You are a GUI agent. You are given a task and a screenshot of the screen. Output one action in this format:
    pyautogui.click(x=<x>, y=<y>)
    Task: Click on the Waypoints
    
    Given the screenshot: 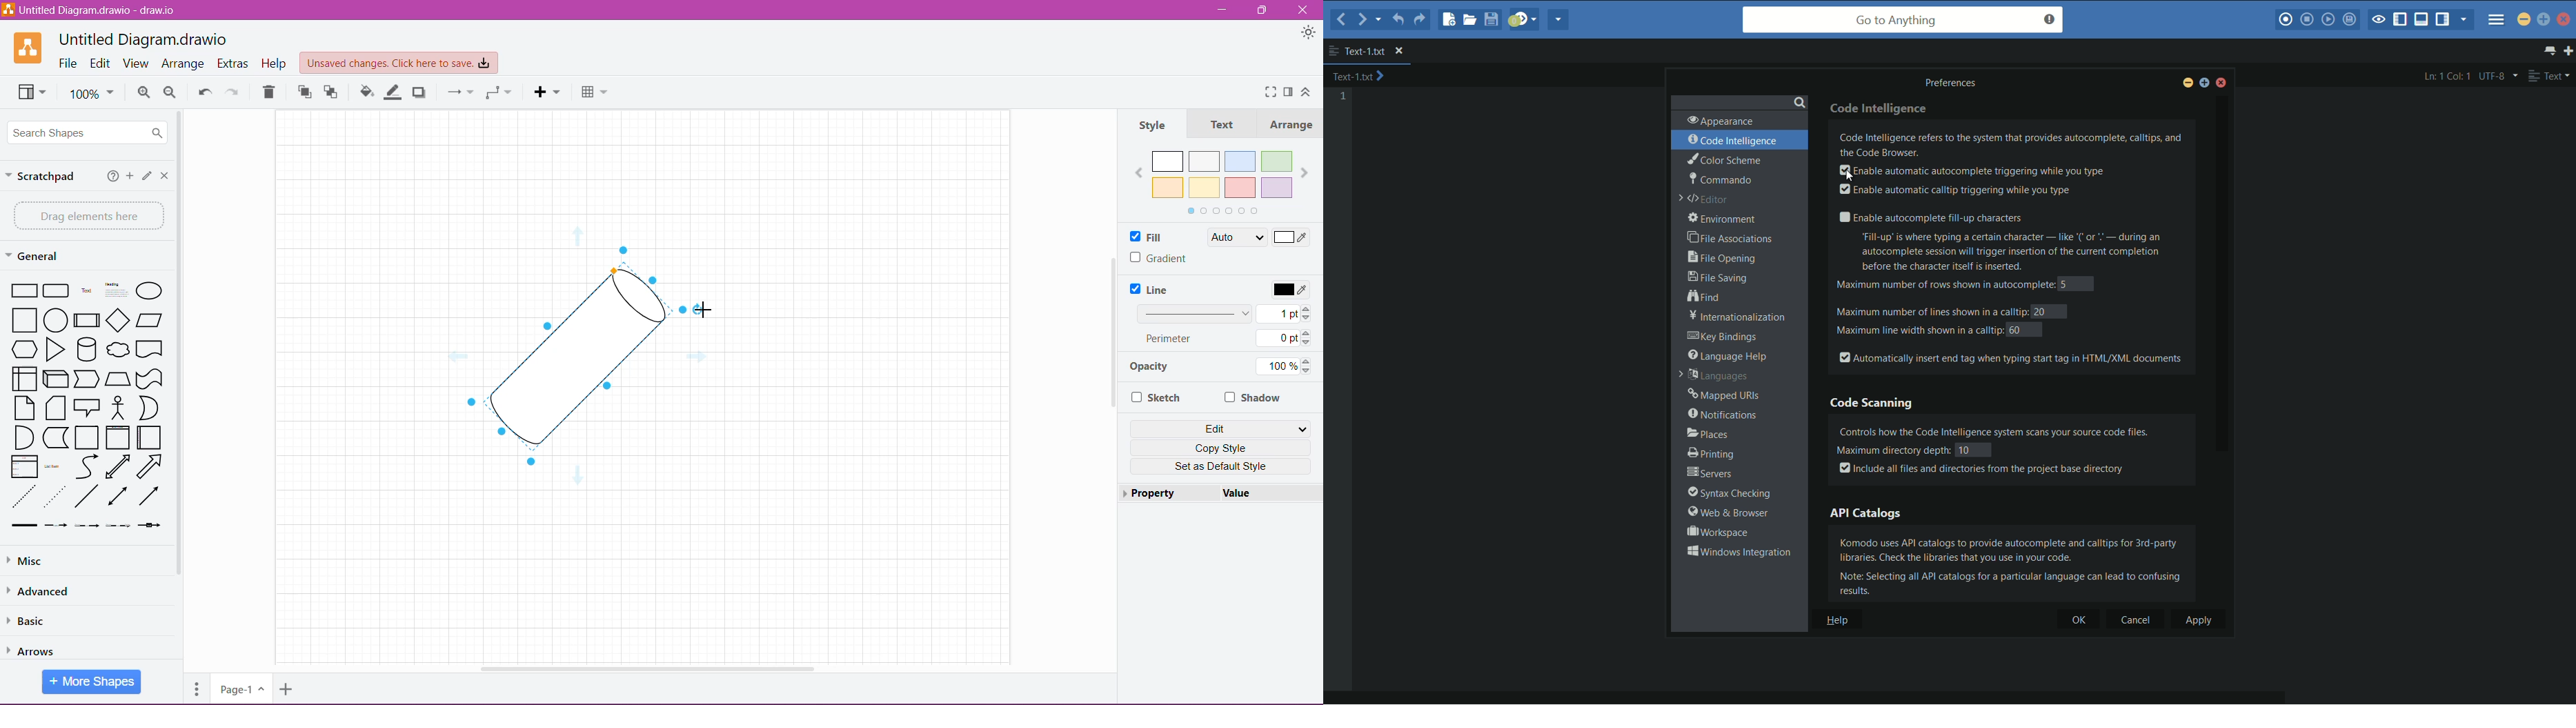 What is the action you would take?
    pyautogui.click(x=497, y=94)
    